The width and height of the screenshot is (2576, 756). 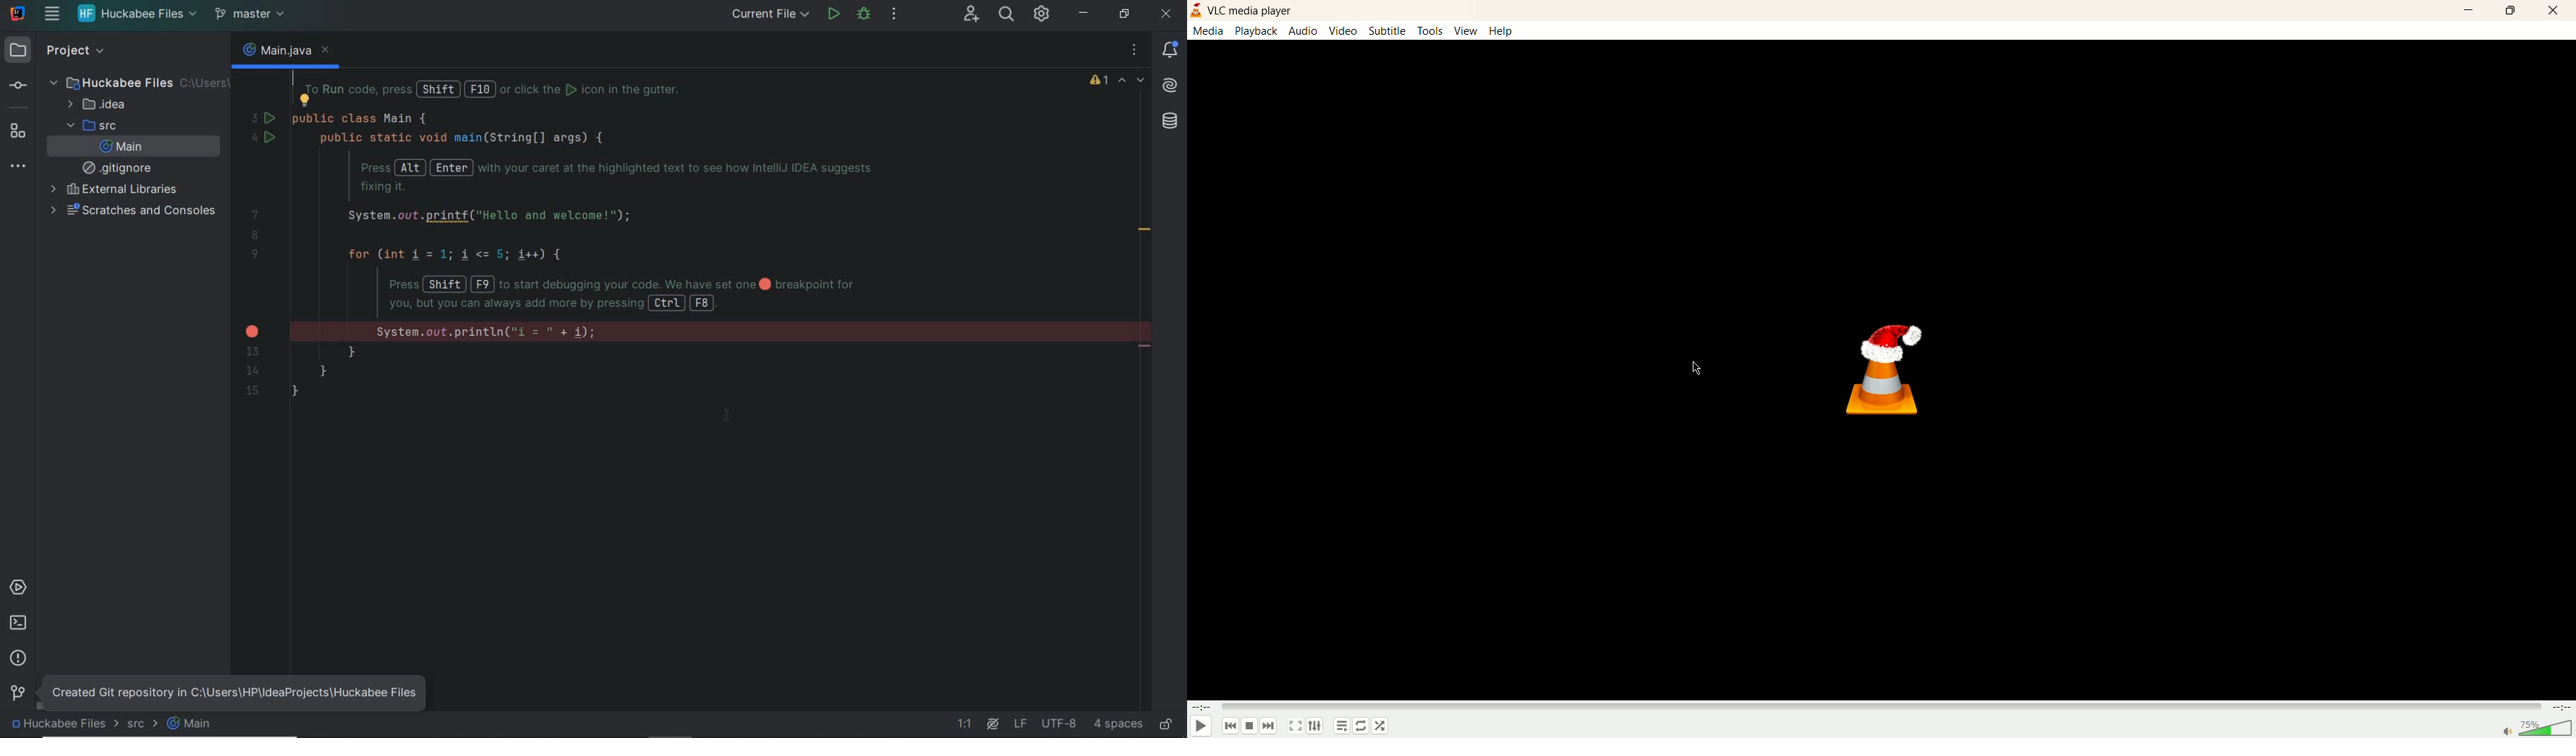 I want to click on next, so click(x=1269, y=726).